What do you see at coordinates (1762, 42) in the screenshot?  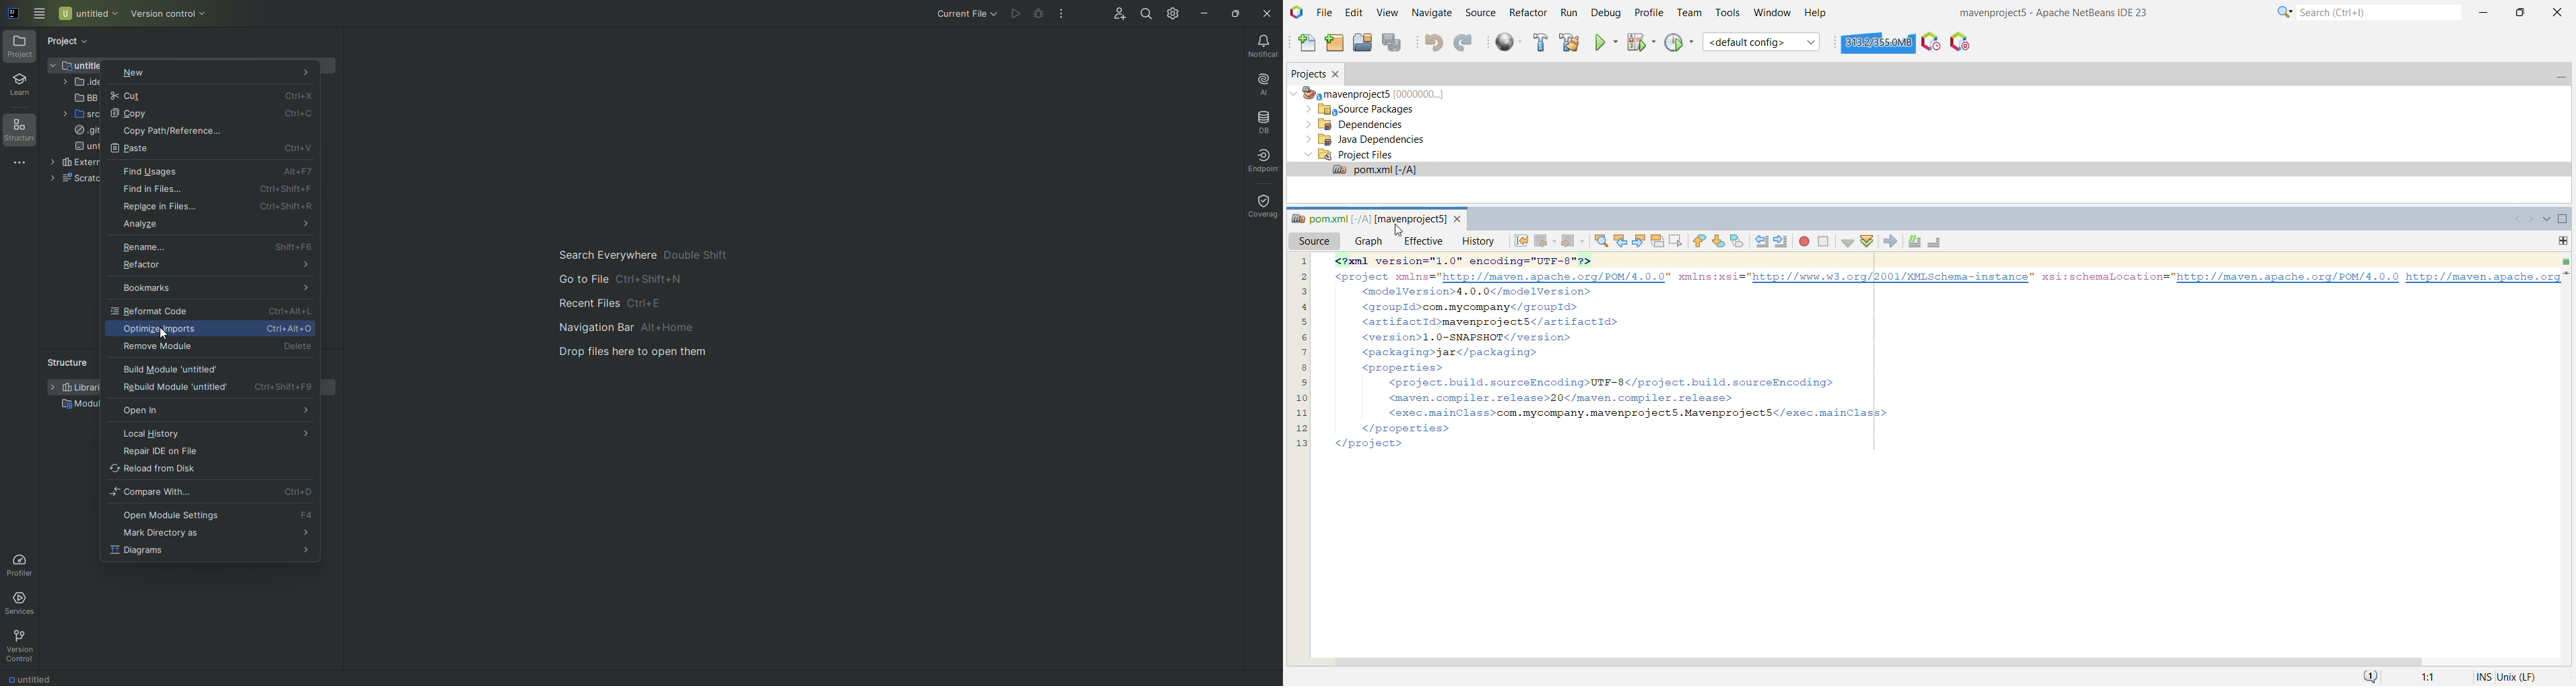 I see `Set Project Configuration` at bounding box center [1762, 42].